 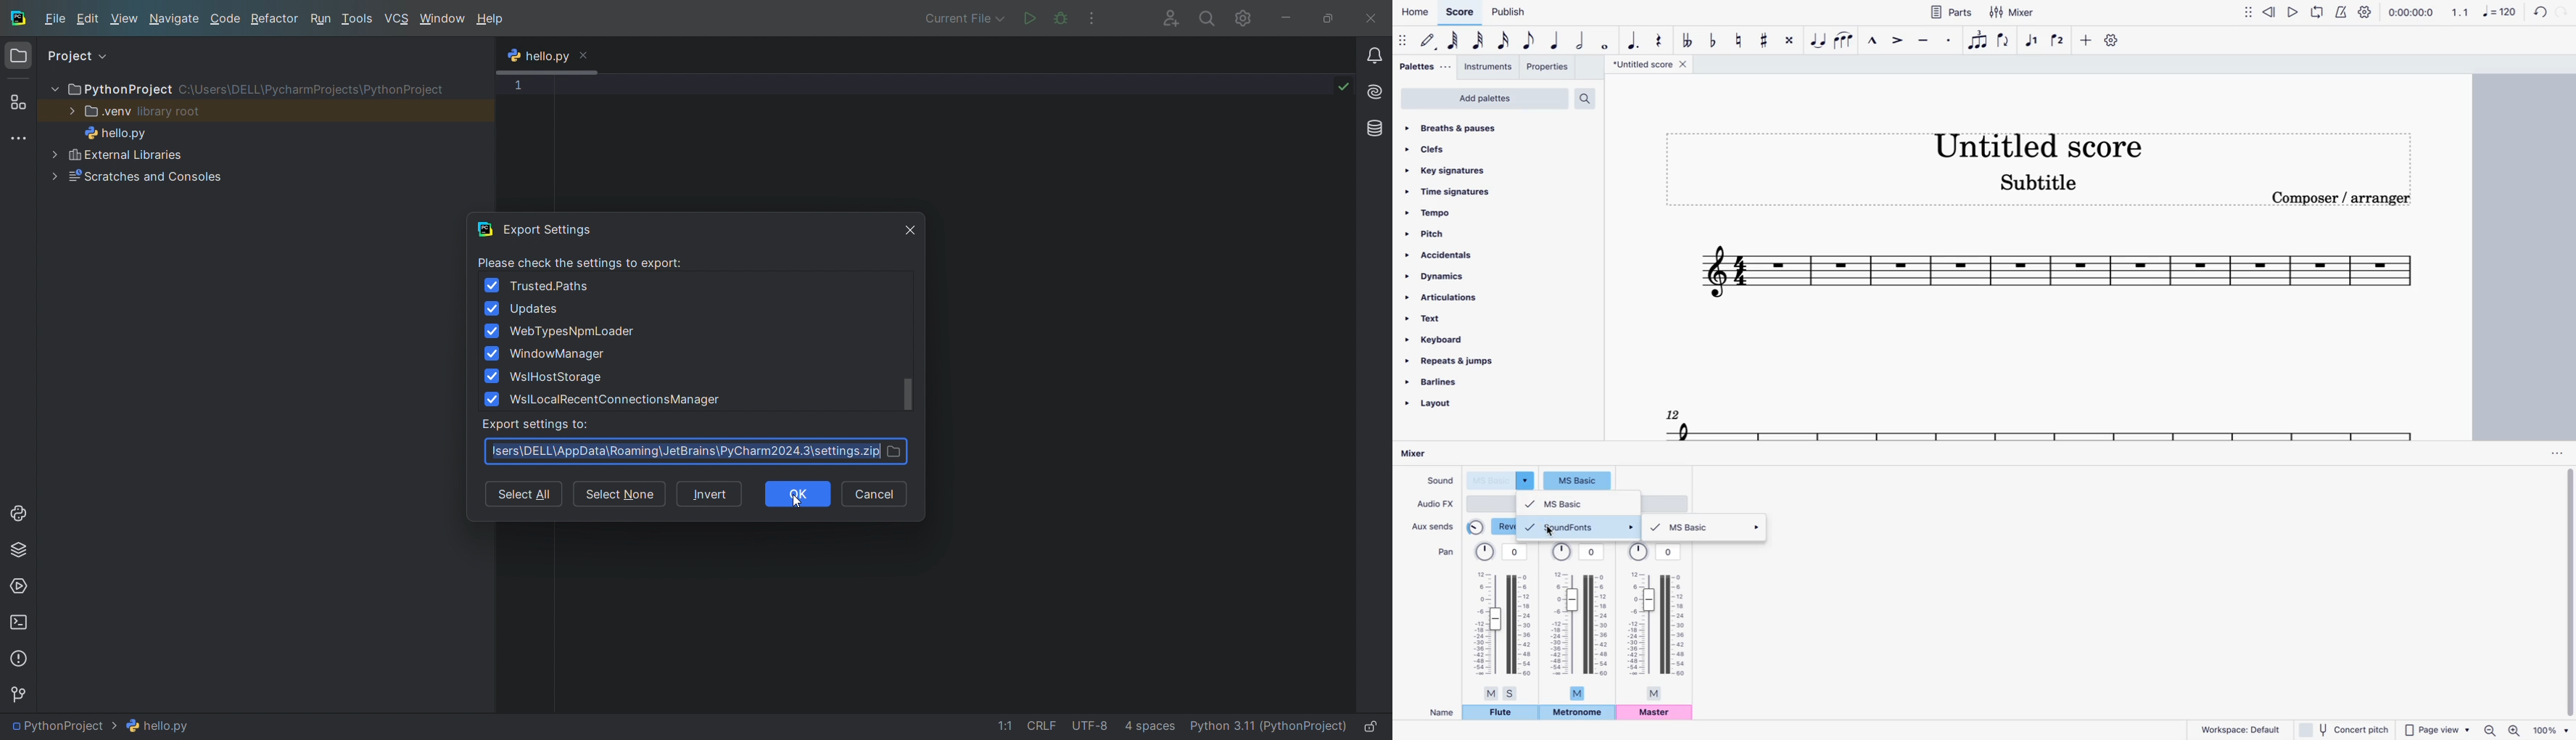 What do you see at coordinates (1511, 11) in the screenshot?
I see `publish` at bounding box center [1511, 11].